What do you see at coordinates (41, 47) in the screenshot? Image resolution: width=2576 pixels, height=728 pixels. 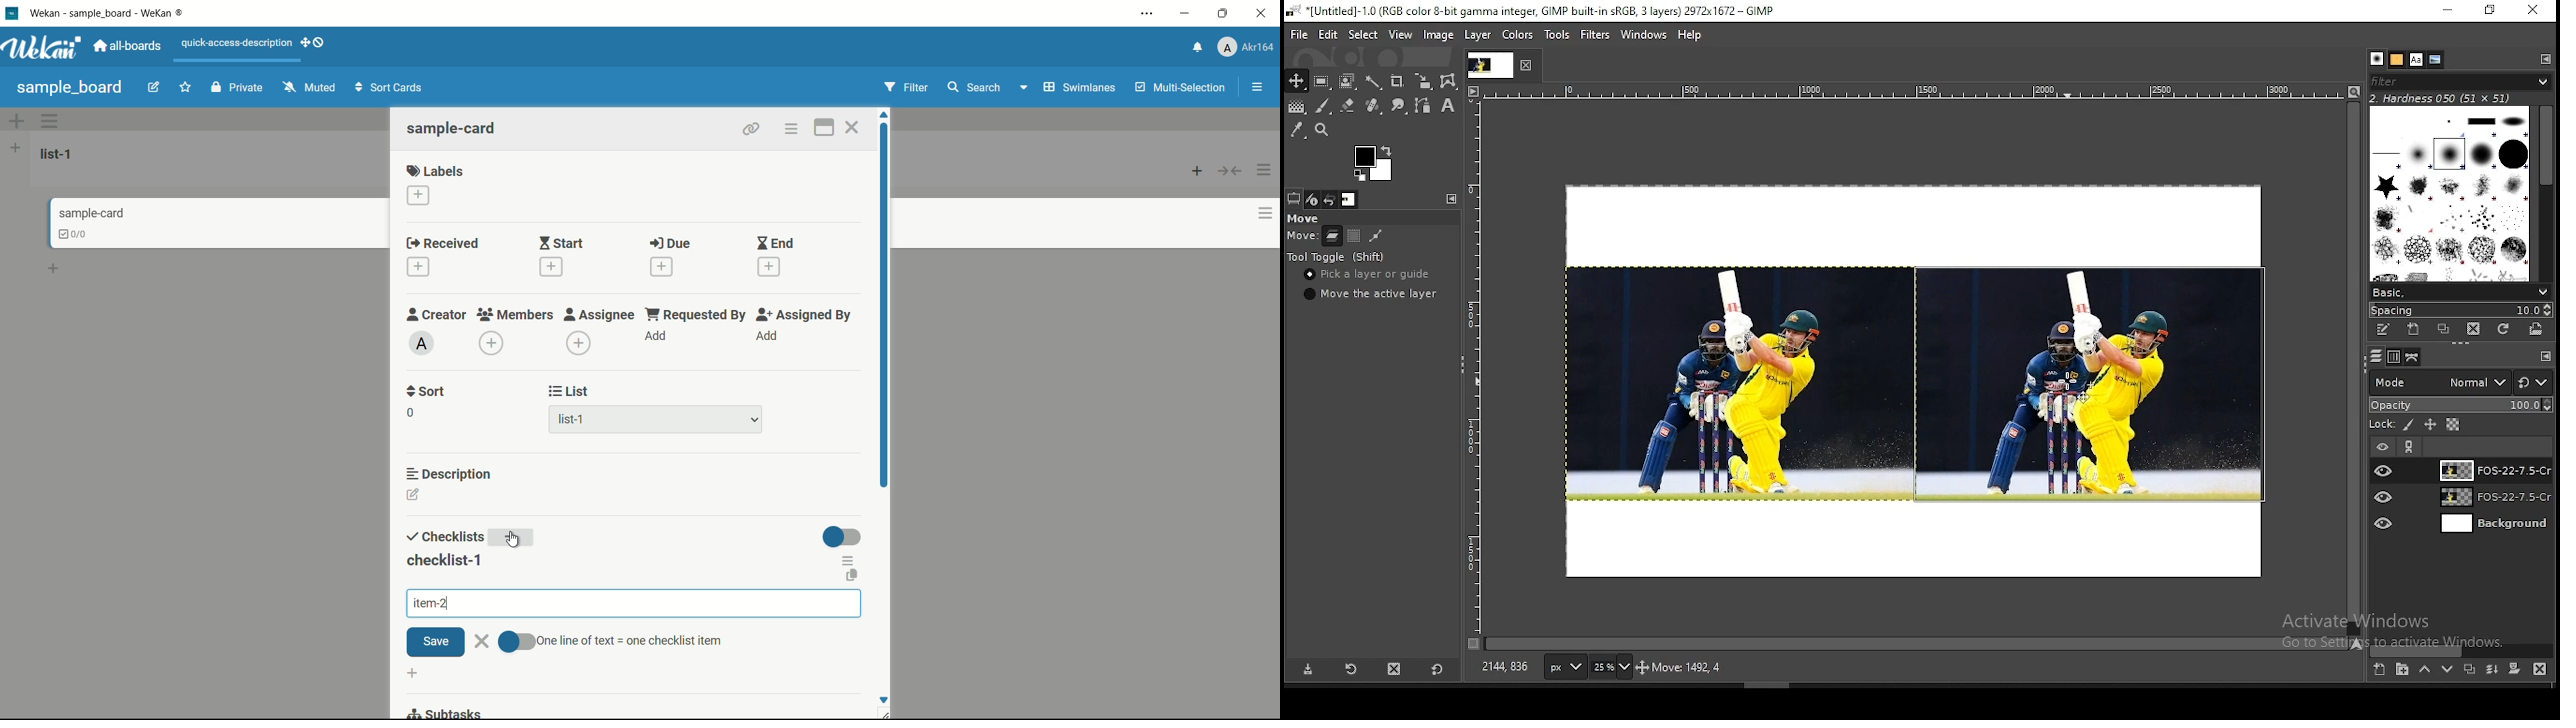 I see `app logo` at bounding box center [41, 47].